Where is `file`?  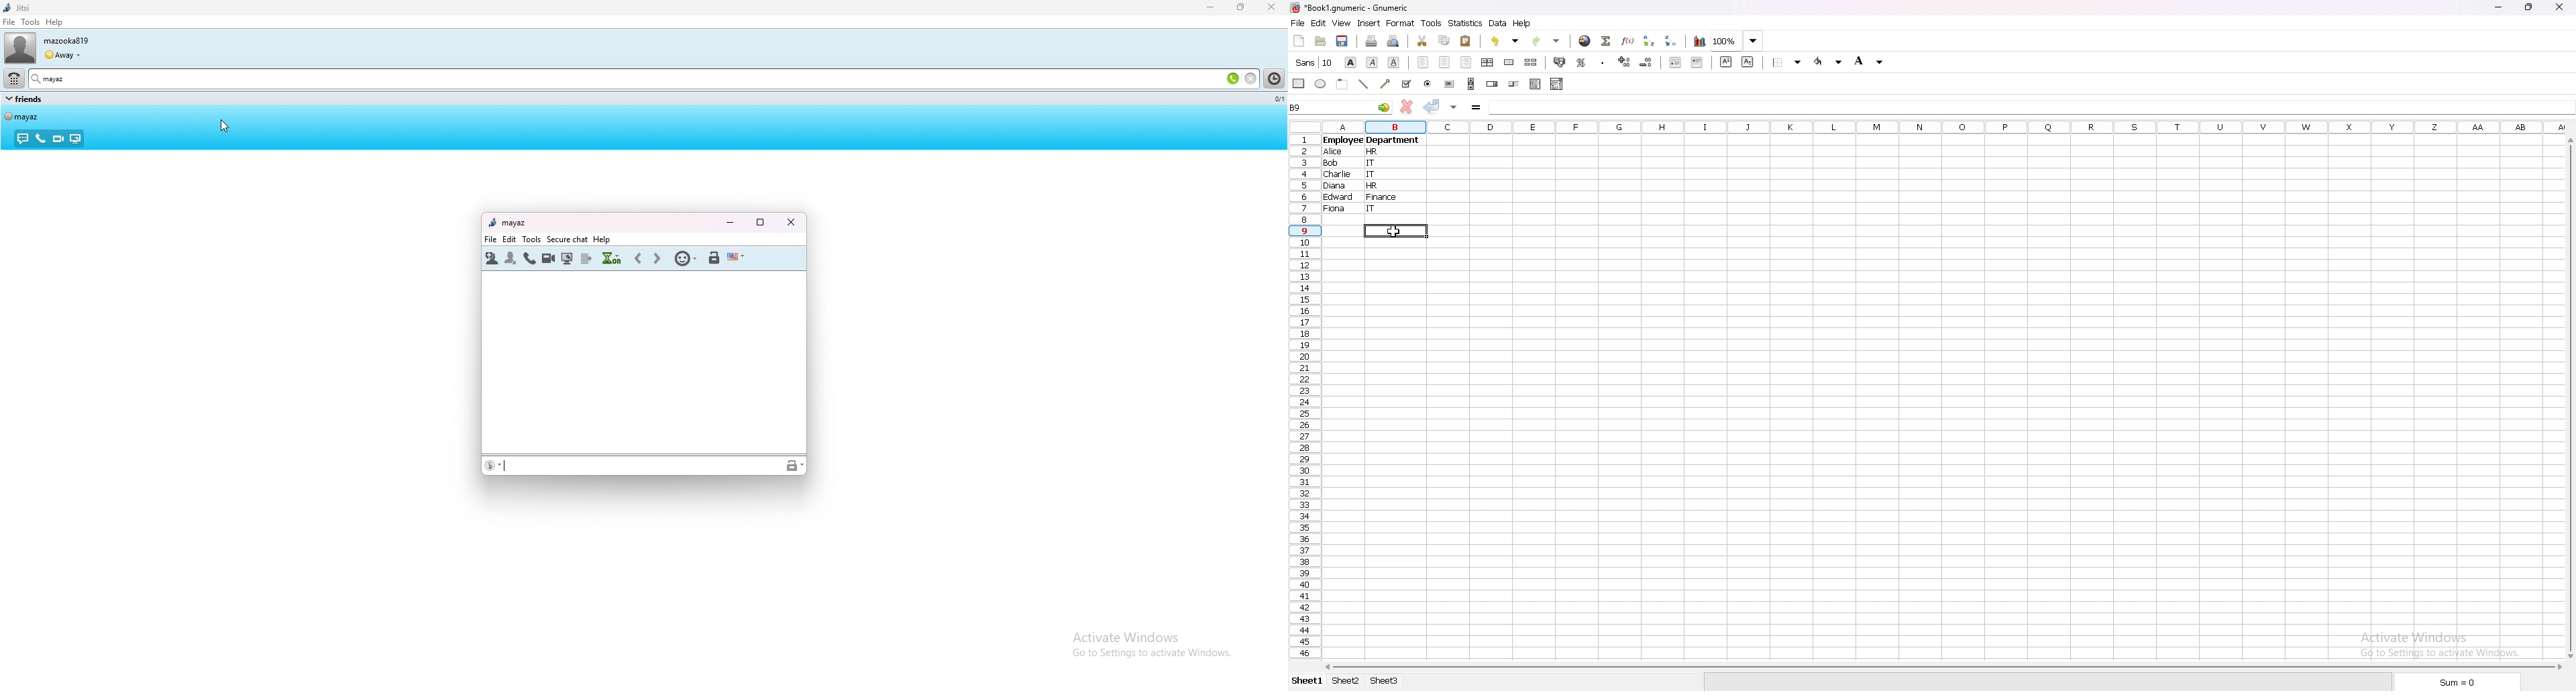
file is located at coordinates (9, 22).